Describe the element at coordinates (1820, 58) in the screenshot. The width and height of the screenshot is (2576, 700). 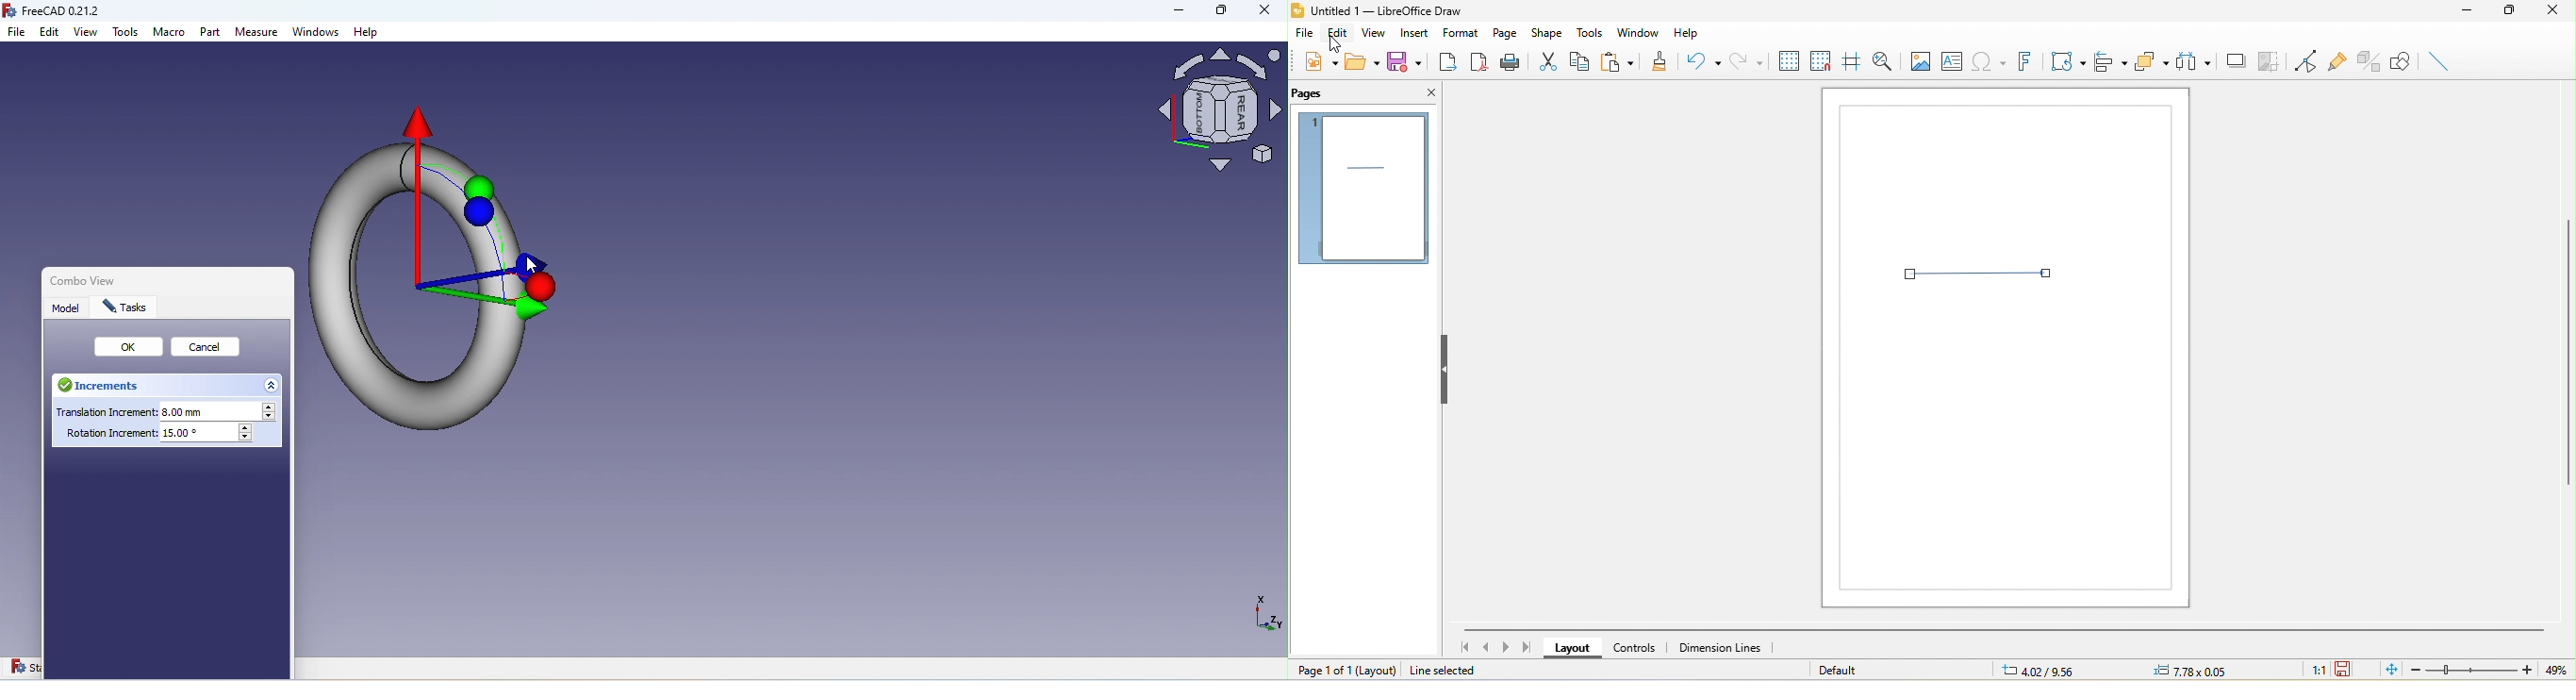
I see `snap to grid` at that location.